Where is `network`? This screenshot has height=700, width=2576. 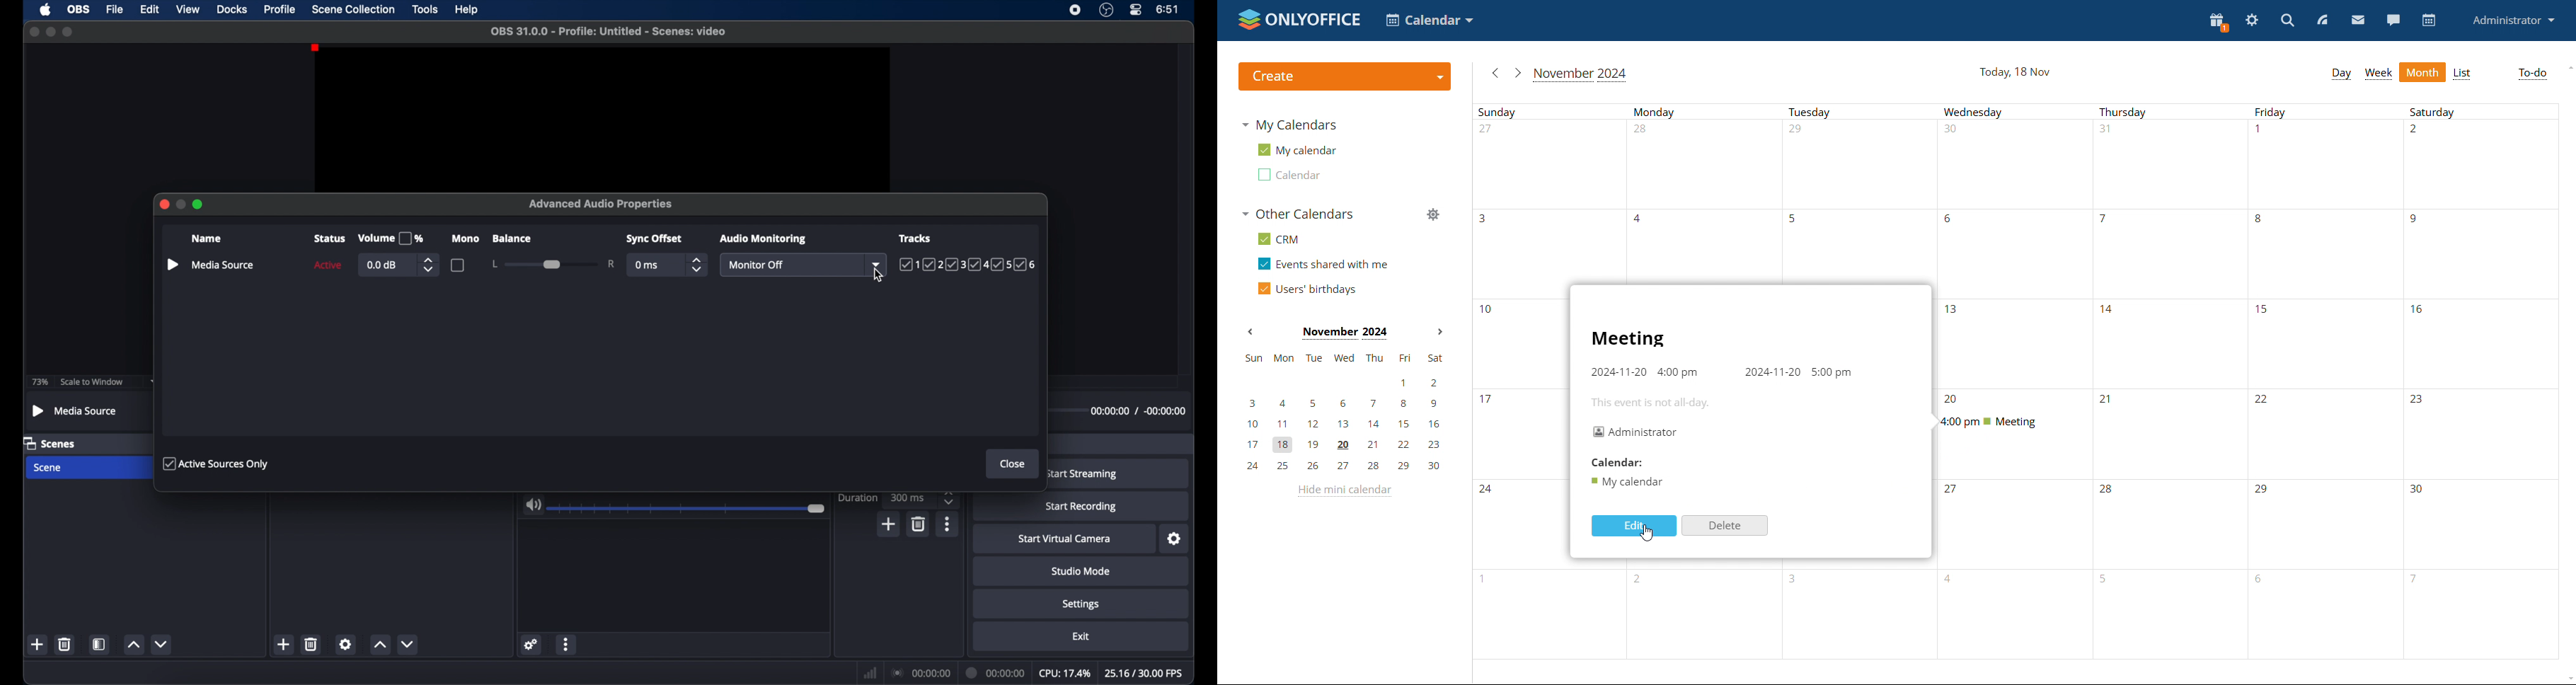 network is located at coordinates (871, 672).